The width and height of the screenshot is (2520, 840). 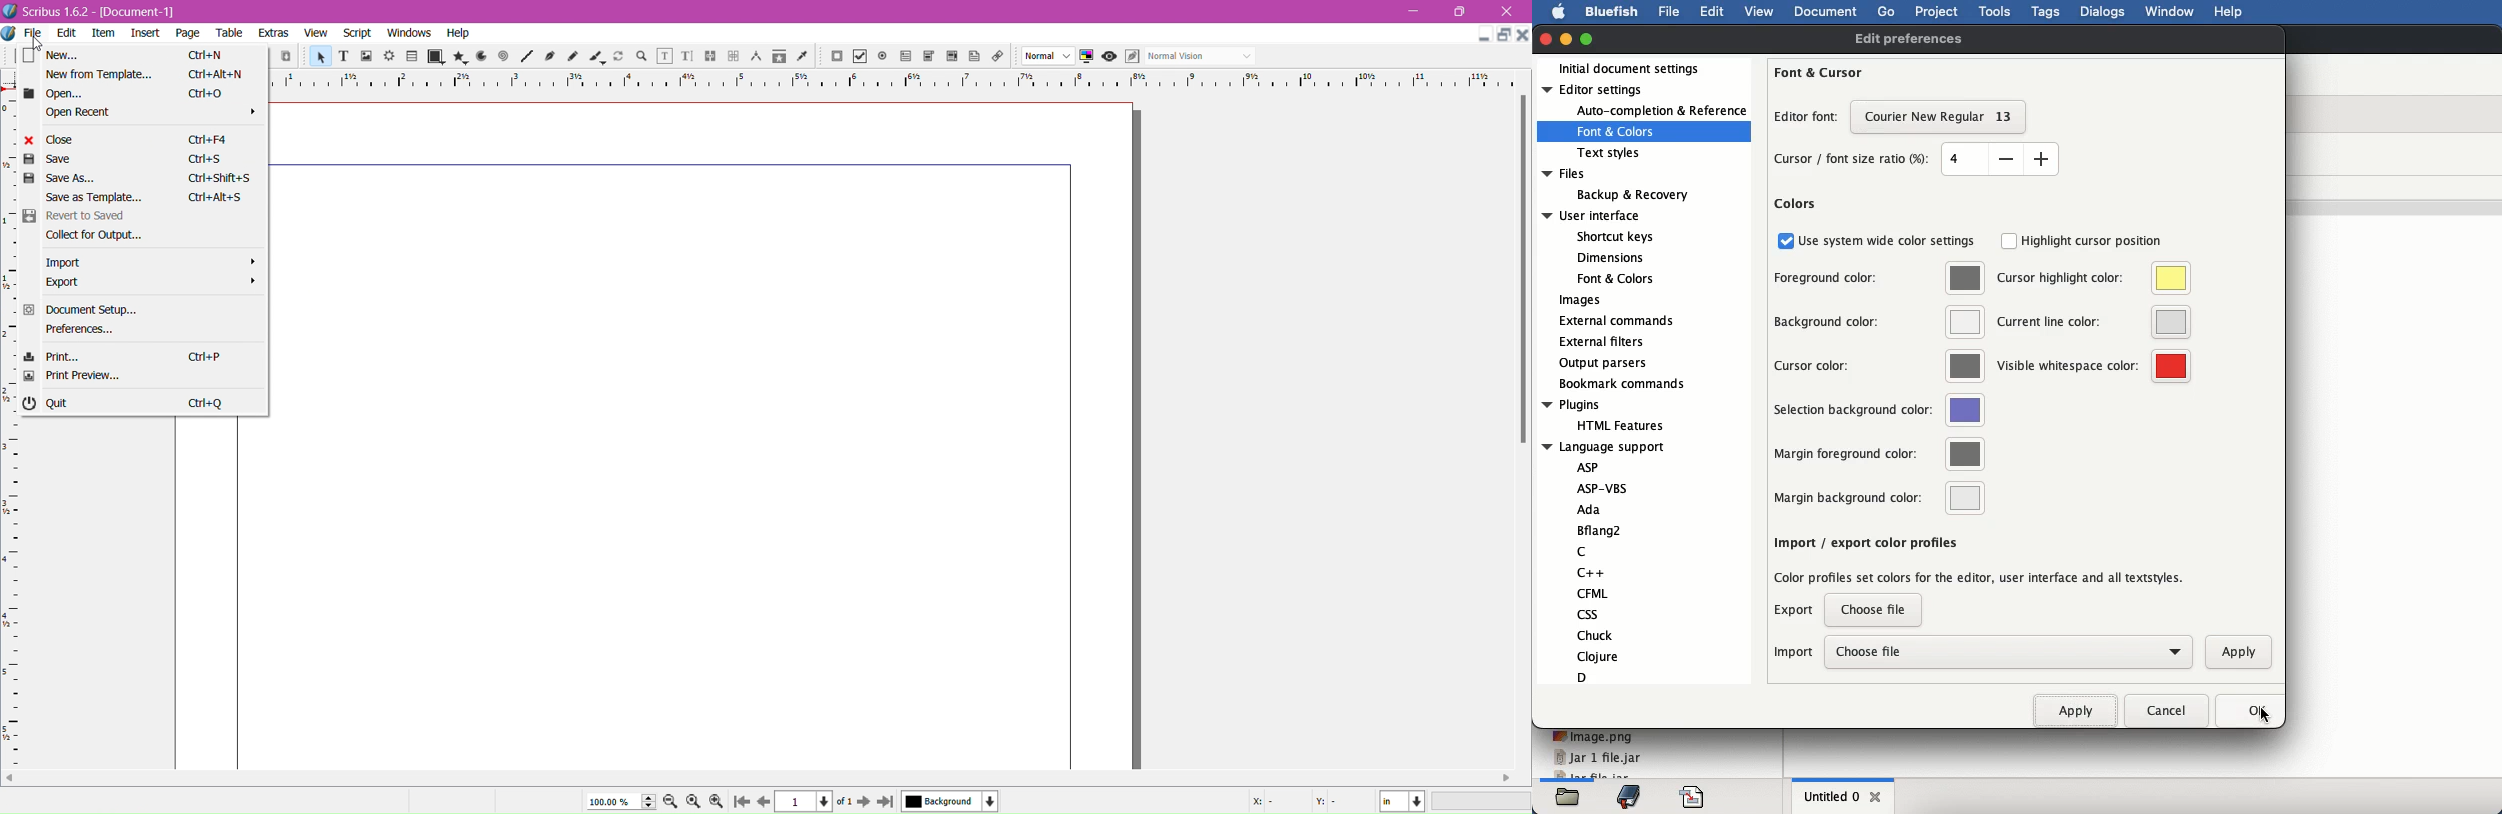 I want to click on Select the image preview quality, so click(x=1046, y=57).